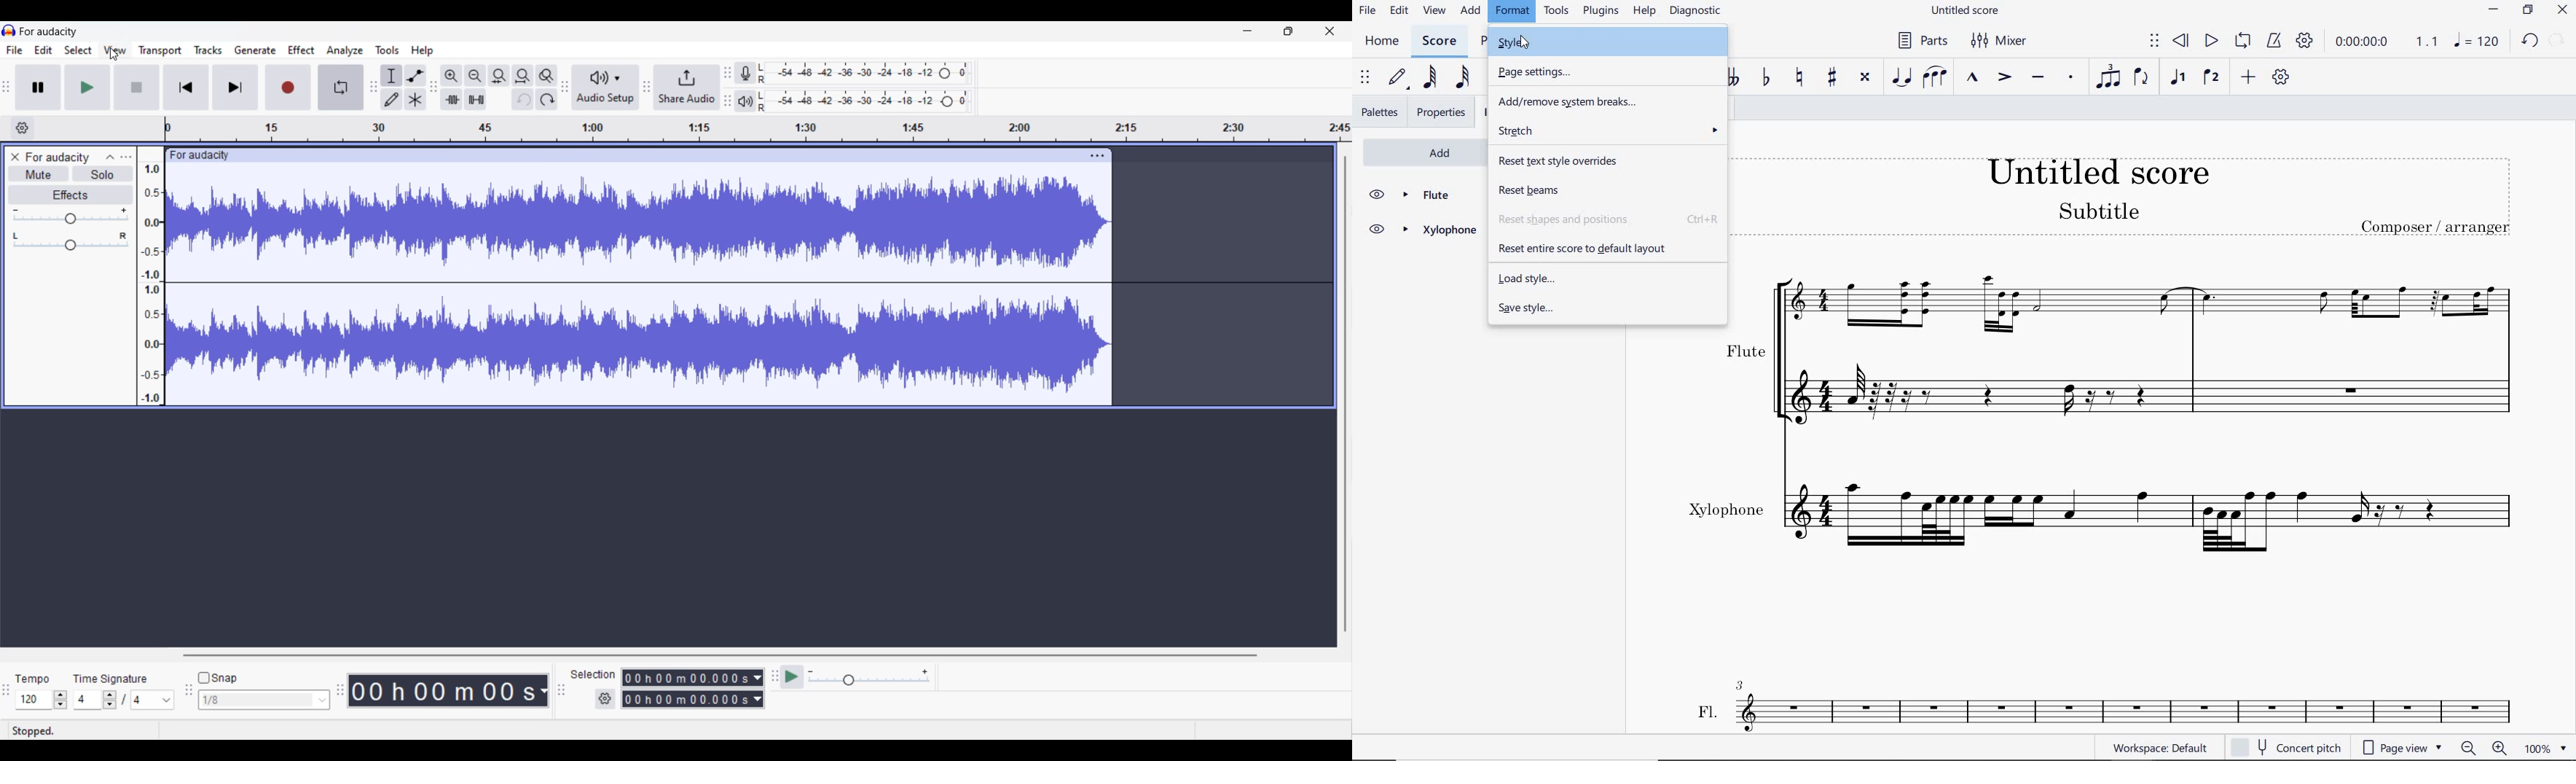 The image size is (2576, 784). Describe the element at coordinates (42, 700) in the screenshot. I see `tempo settings` at that location.